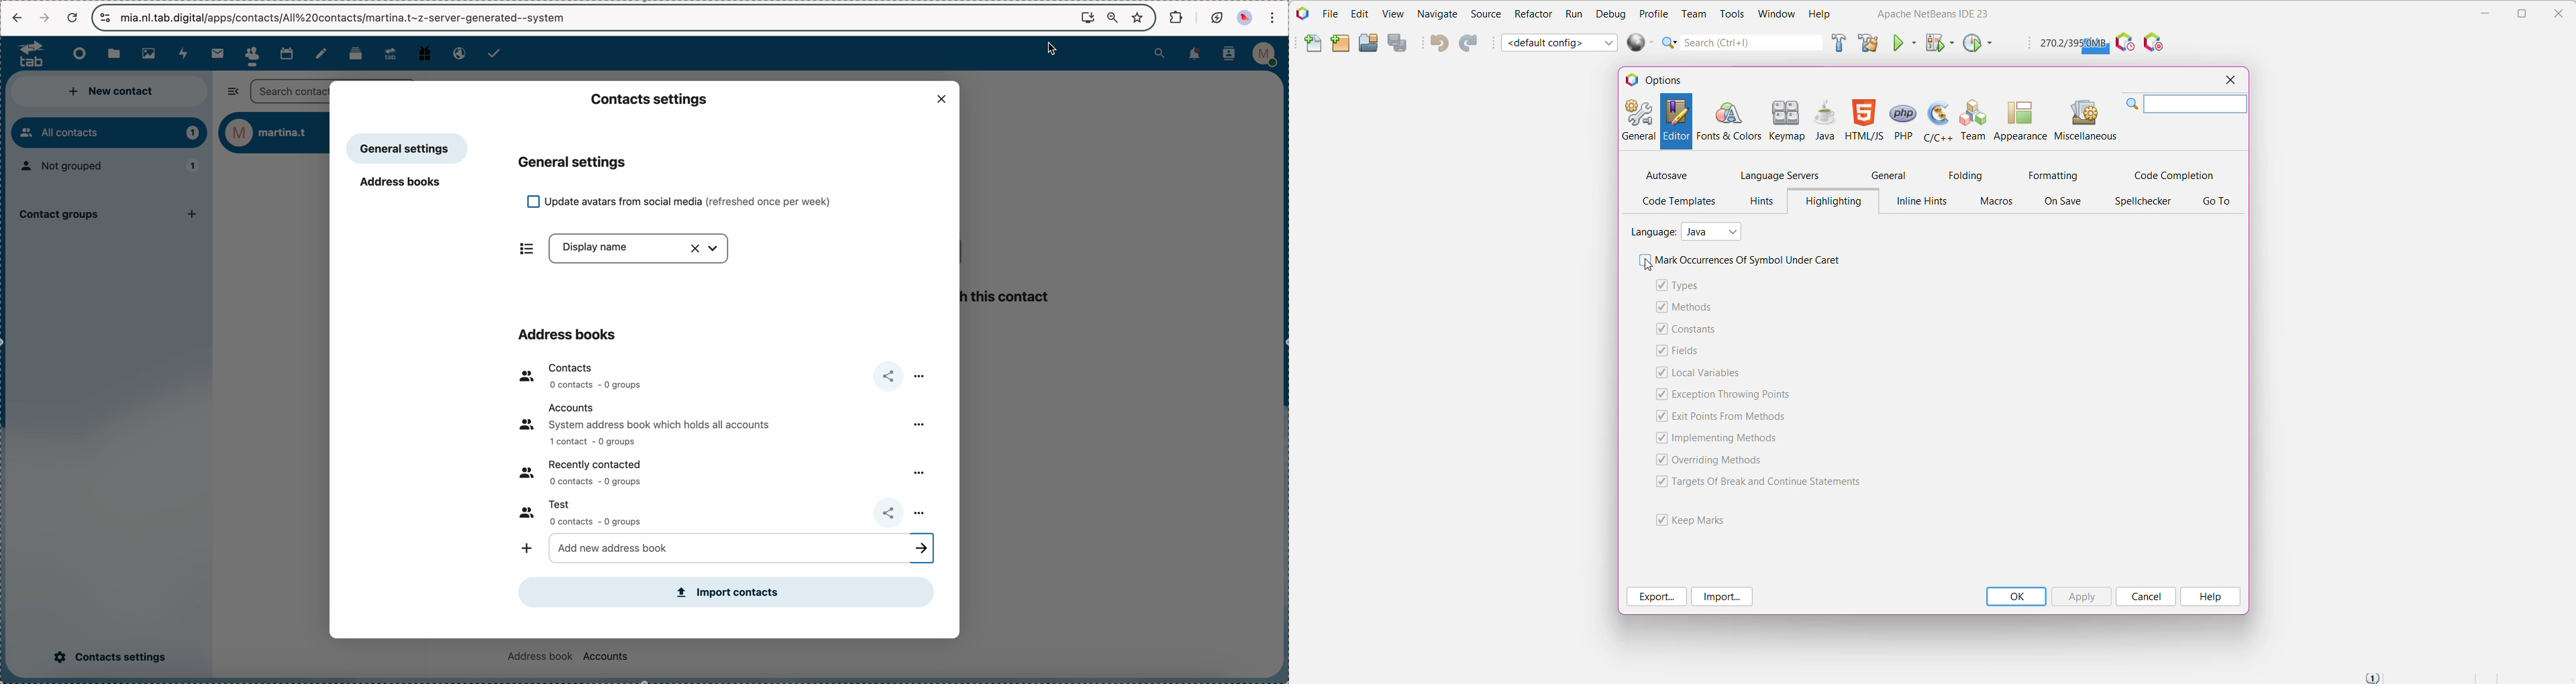 The image size is (2576, 700). What do you see at coordinates (110, 658) in the screenshot?
I see `click on contacts settings` at bounding box center [110, 658].